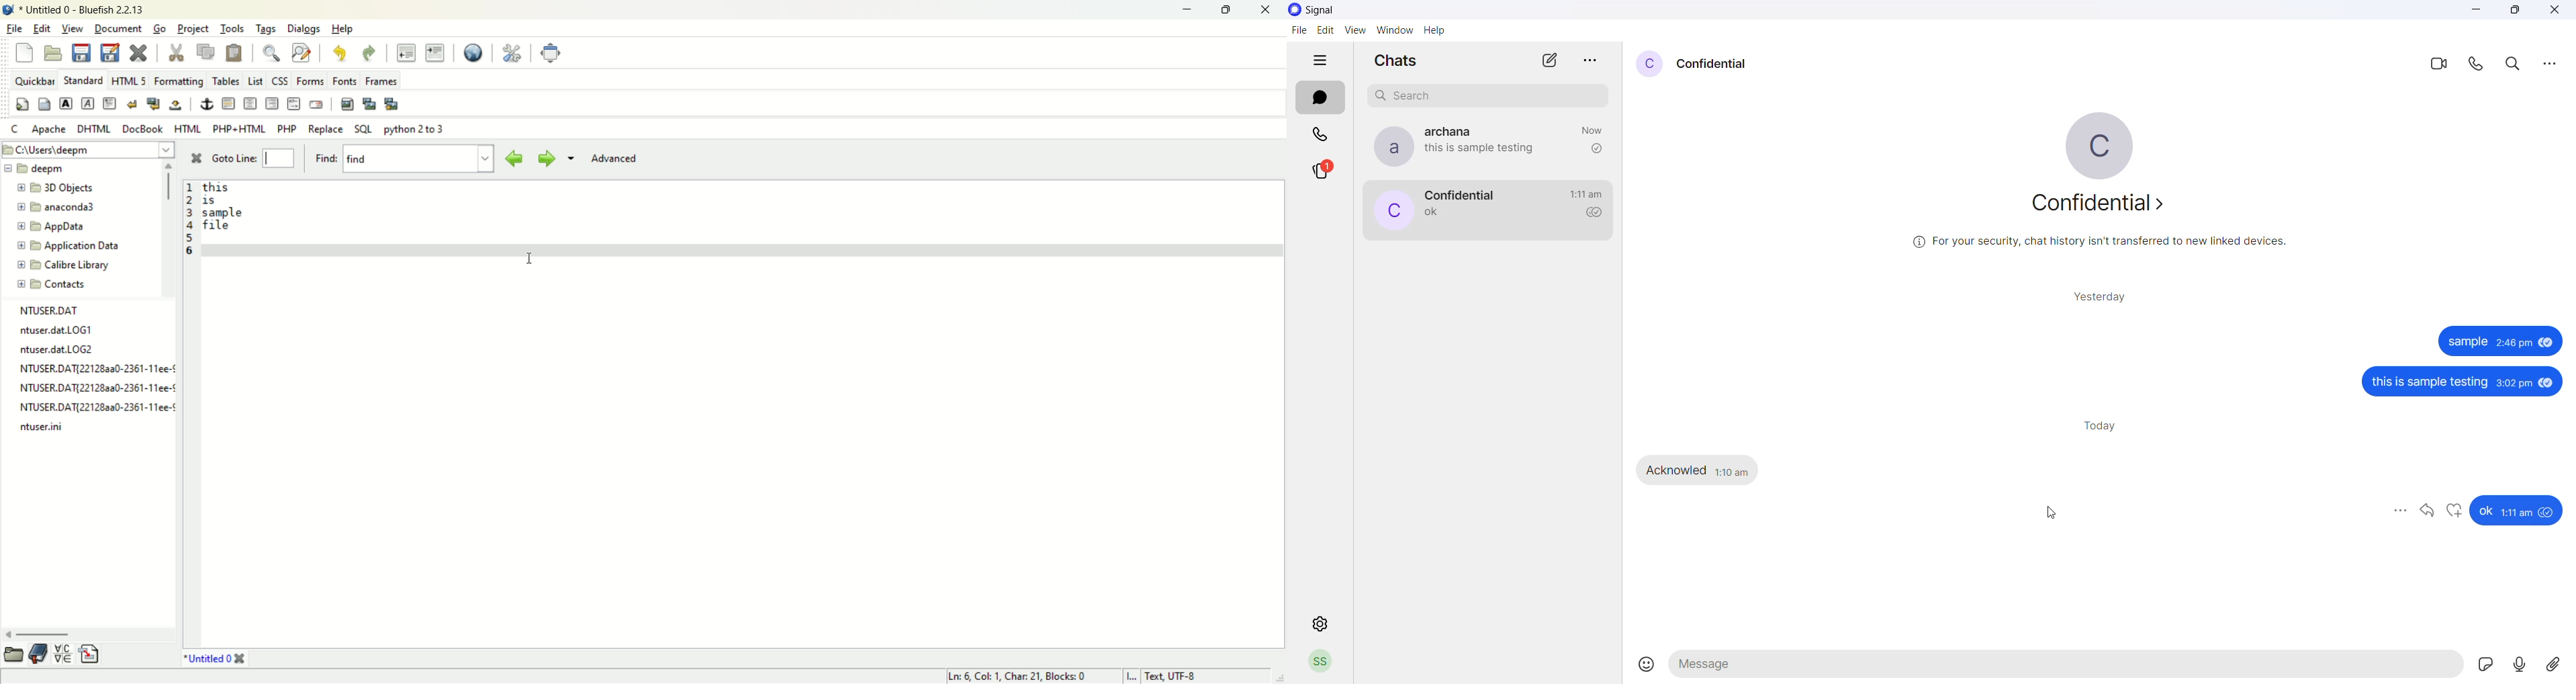 Image resolution: width=2576 pixels, height=700 pixels. Describe the element at coordinates (2489, 667) in the screenshot. I see `sticker` at that location.